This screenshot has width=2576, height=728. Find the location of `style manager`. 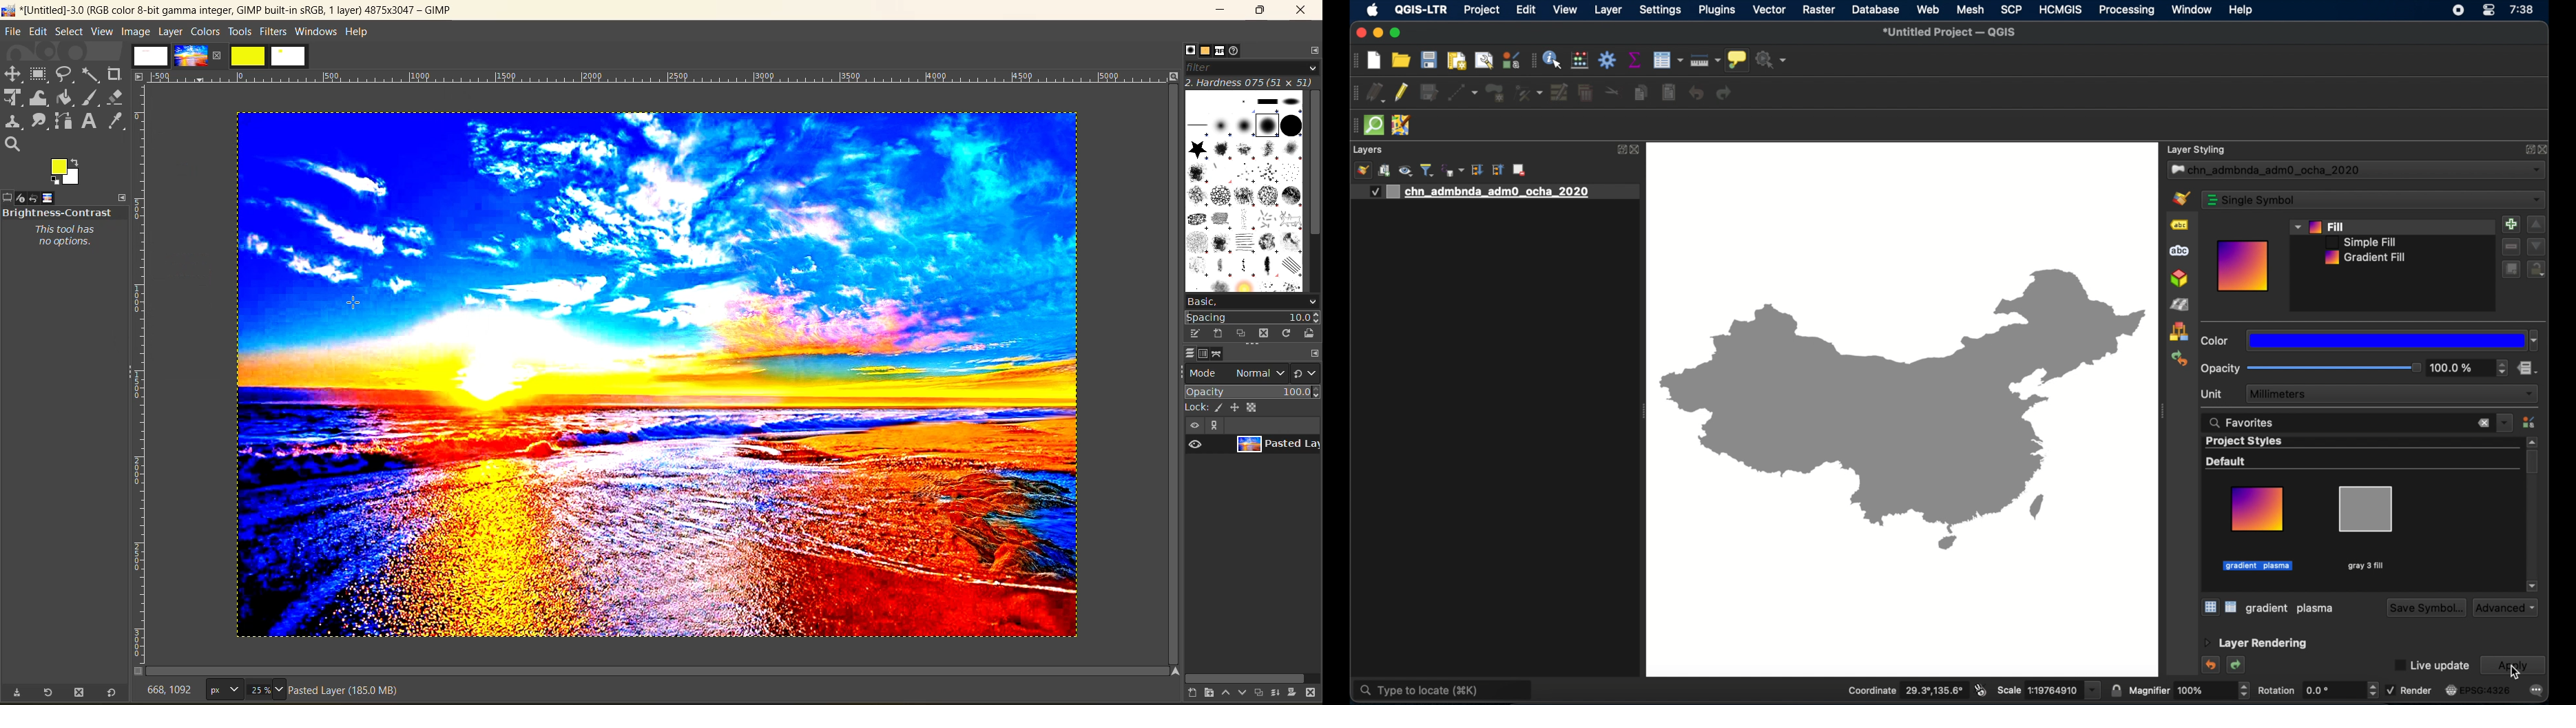

style manager is located at coordinates (2179, 332).